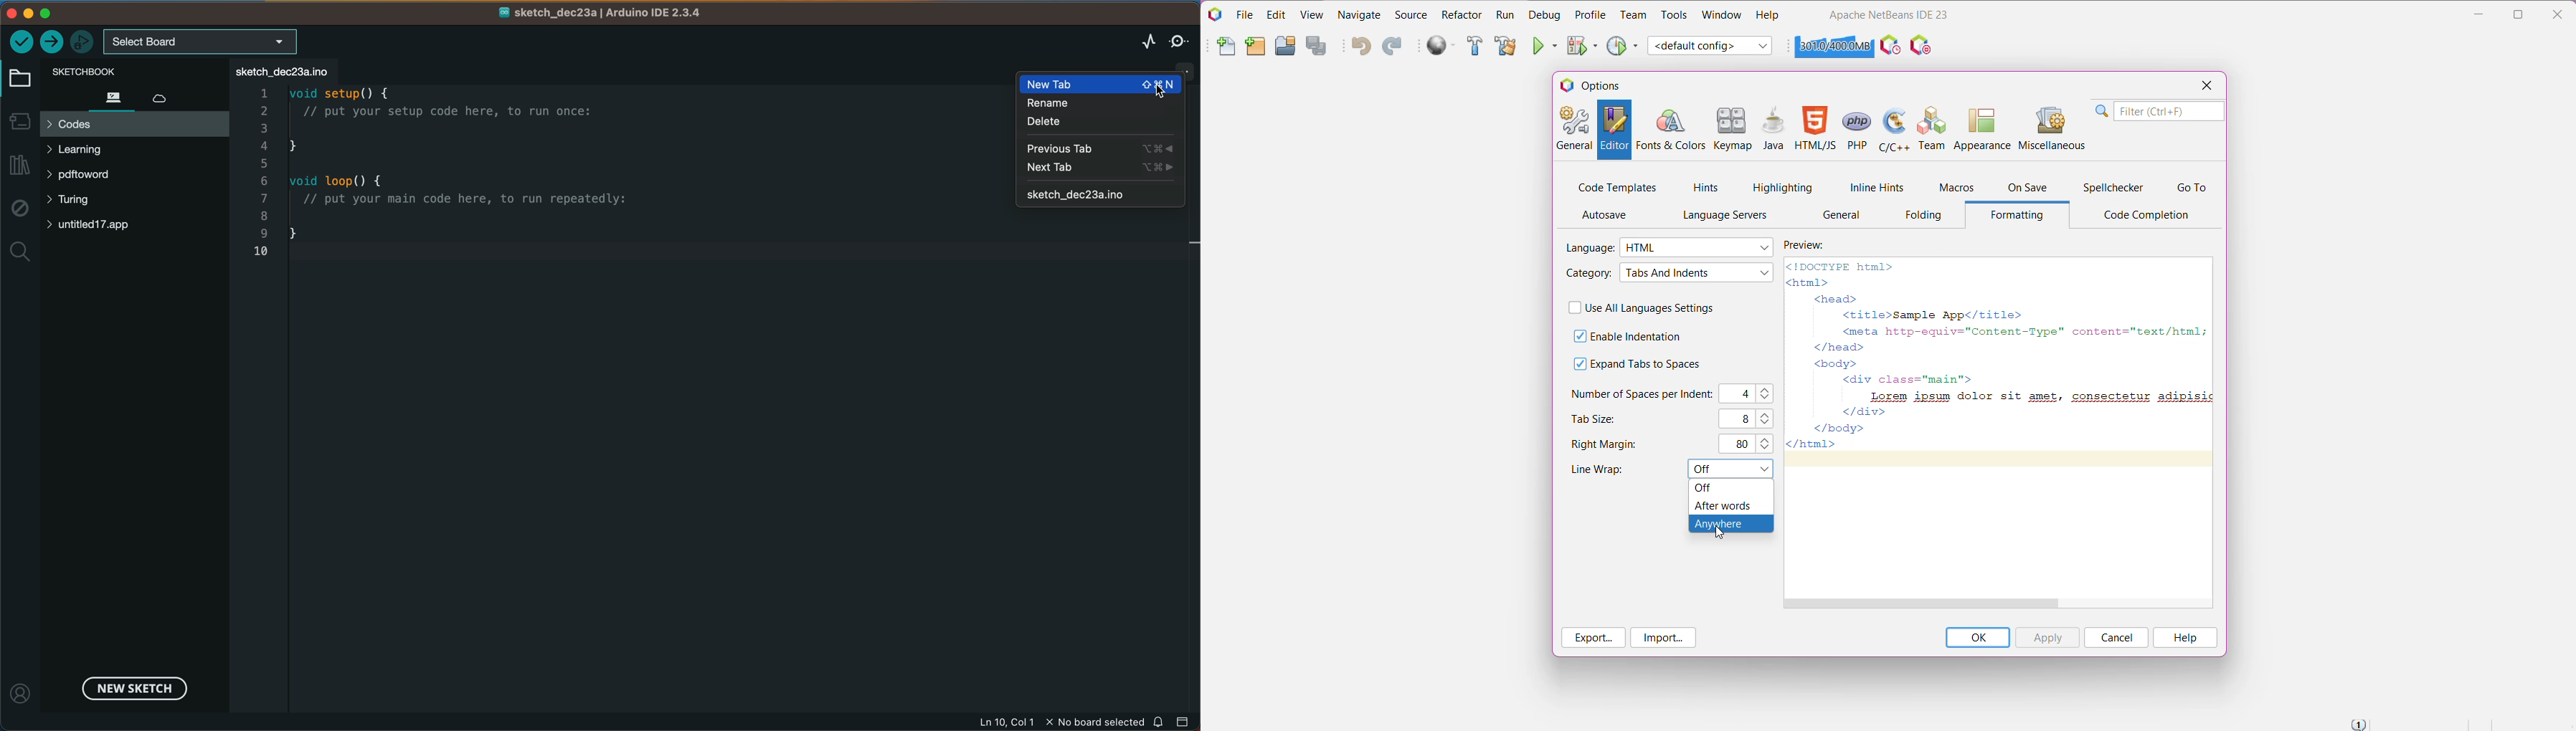  I want to click on Click to force garbage collection, so click(1834, 46).